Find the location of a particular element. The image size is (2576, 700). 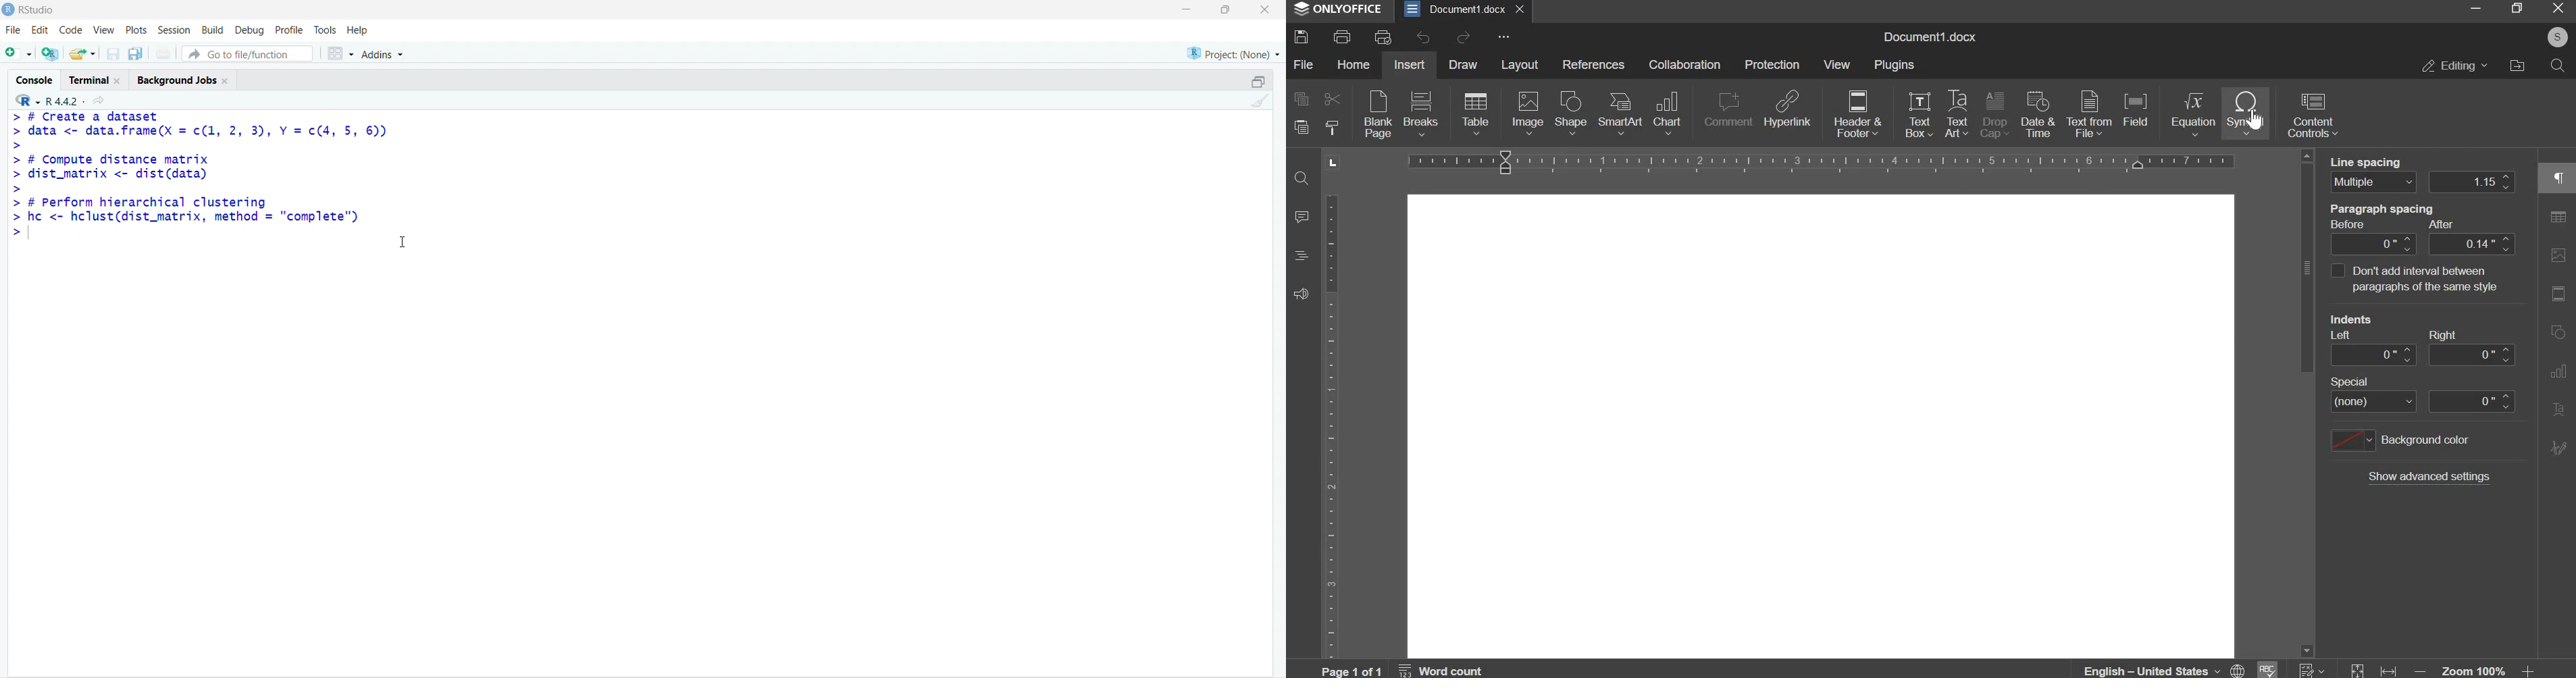

Workspace panes is located at coordinates (341, 52).